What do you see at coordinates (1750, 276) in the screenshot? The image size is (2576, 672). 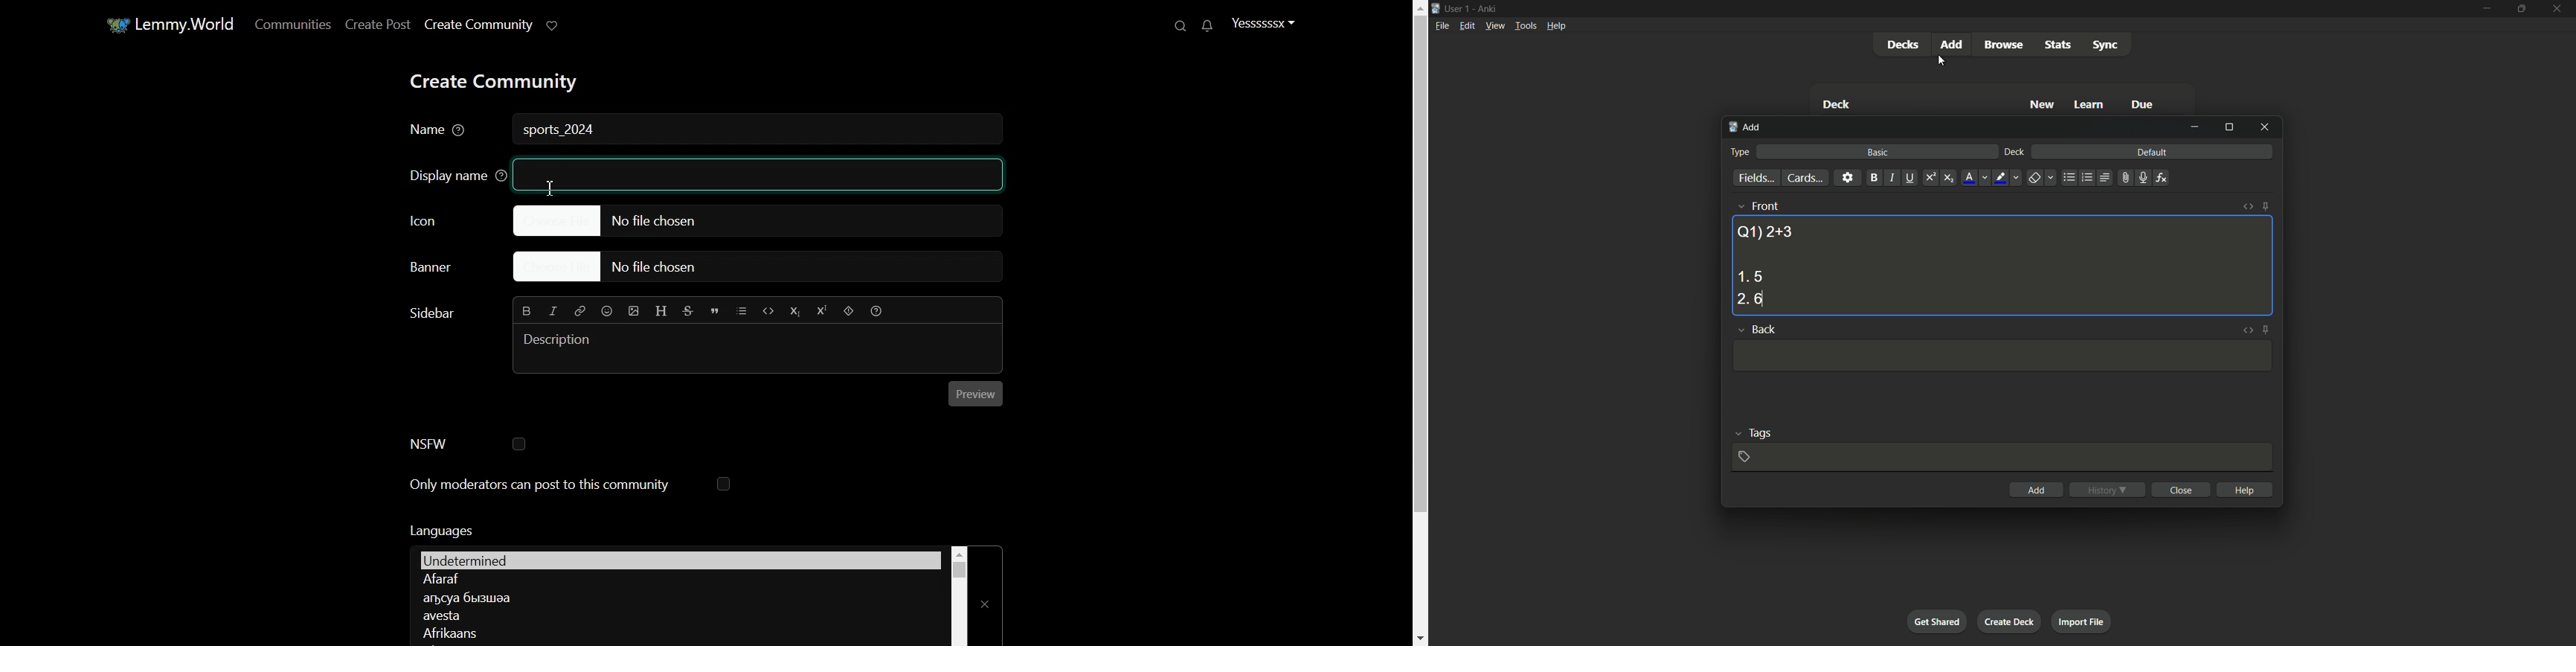 I see `option 1` at bounding box center [1750, 276].